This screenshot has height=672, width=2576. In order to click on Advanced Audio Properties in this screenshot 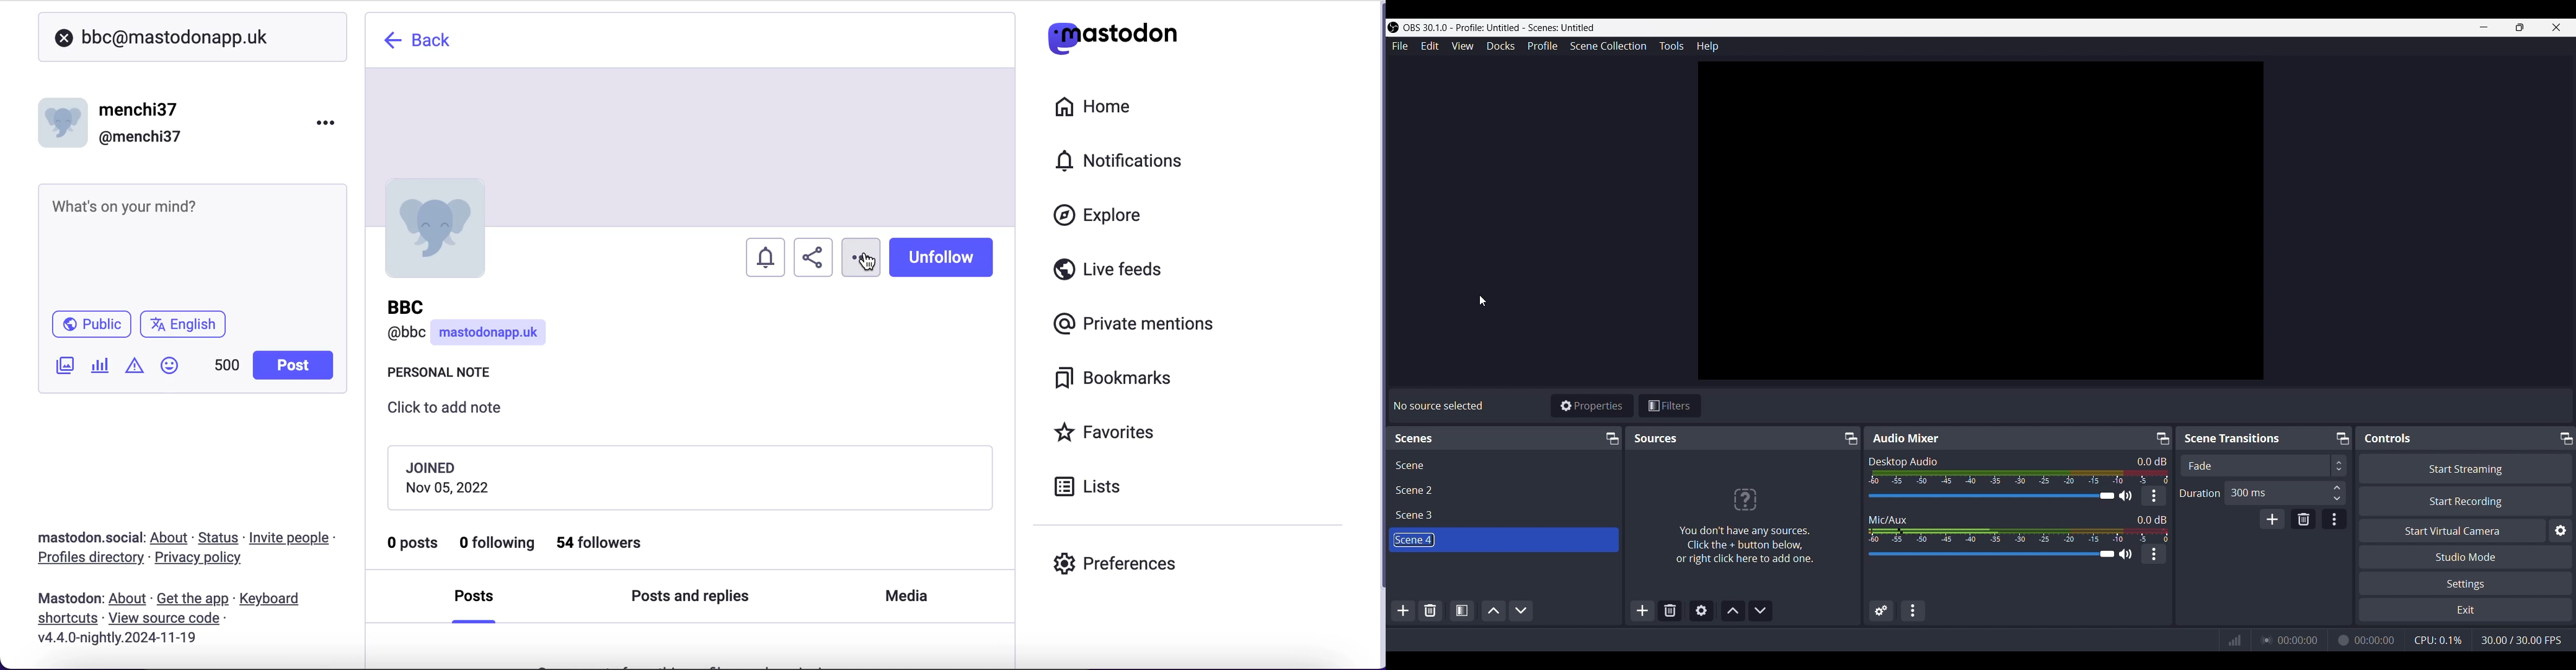, I will do `click(1881, 612)`.